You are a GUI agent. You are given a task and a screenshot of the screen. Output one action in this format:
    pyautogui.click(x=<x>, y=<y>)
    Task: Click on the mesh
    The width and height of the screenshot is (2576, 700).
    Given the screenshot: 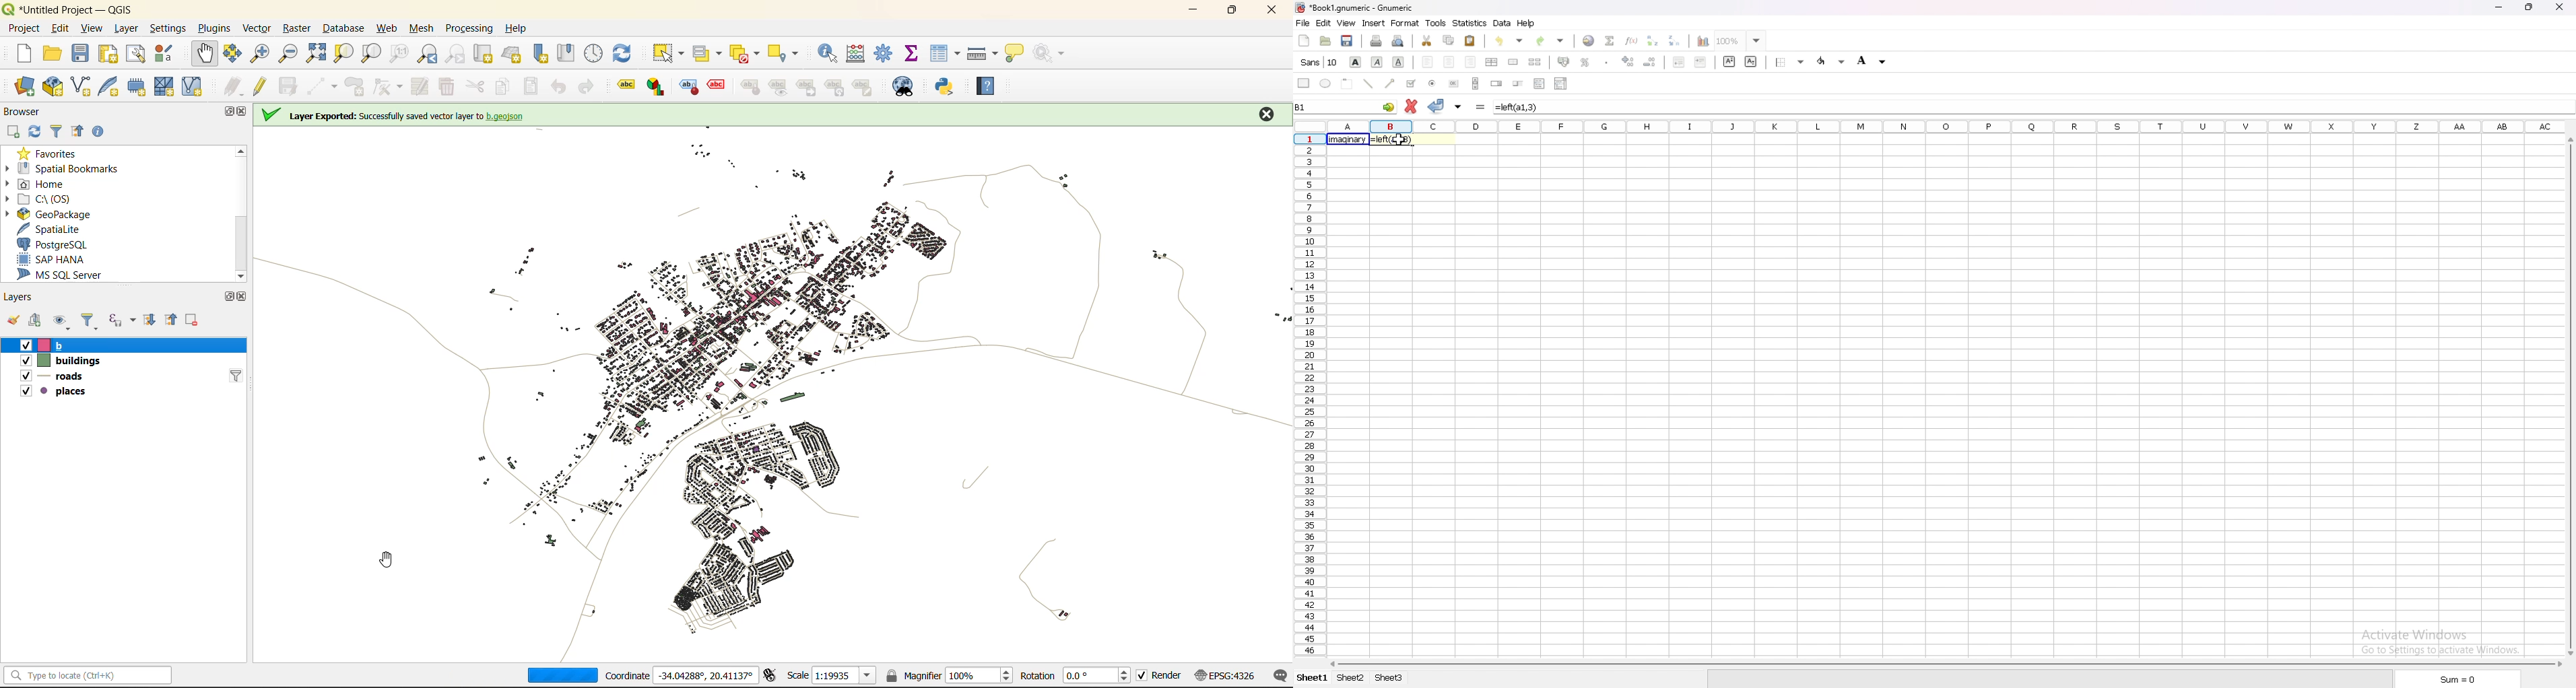 What is the action you would take?
    pyautogui.click(x=422, y=28)
    